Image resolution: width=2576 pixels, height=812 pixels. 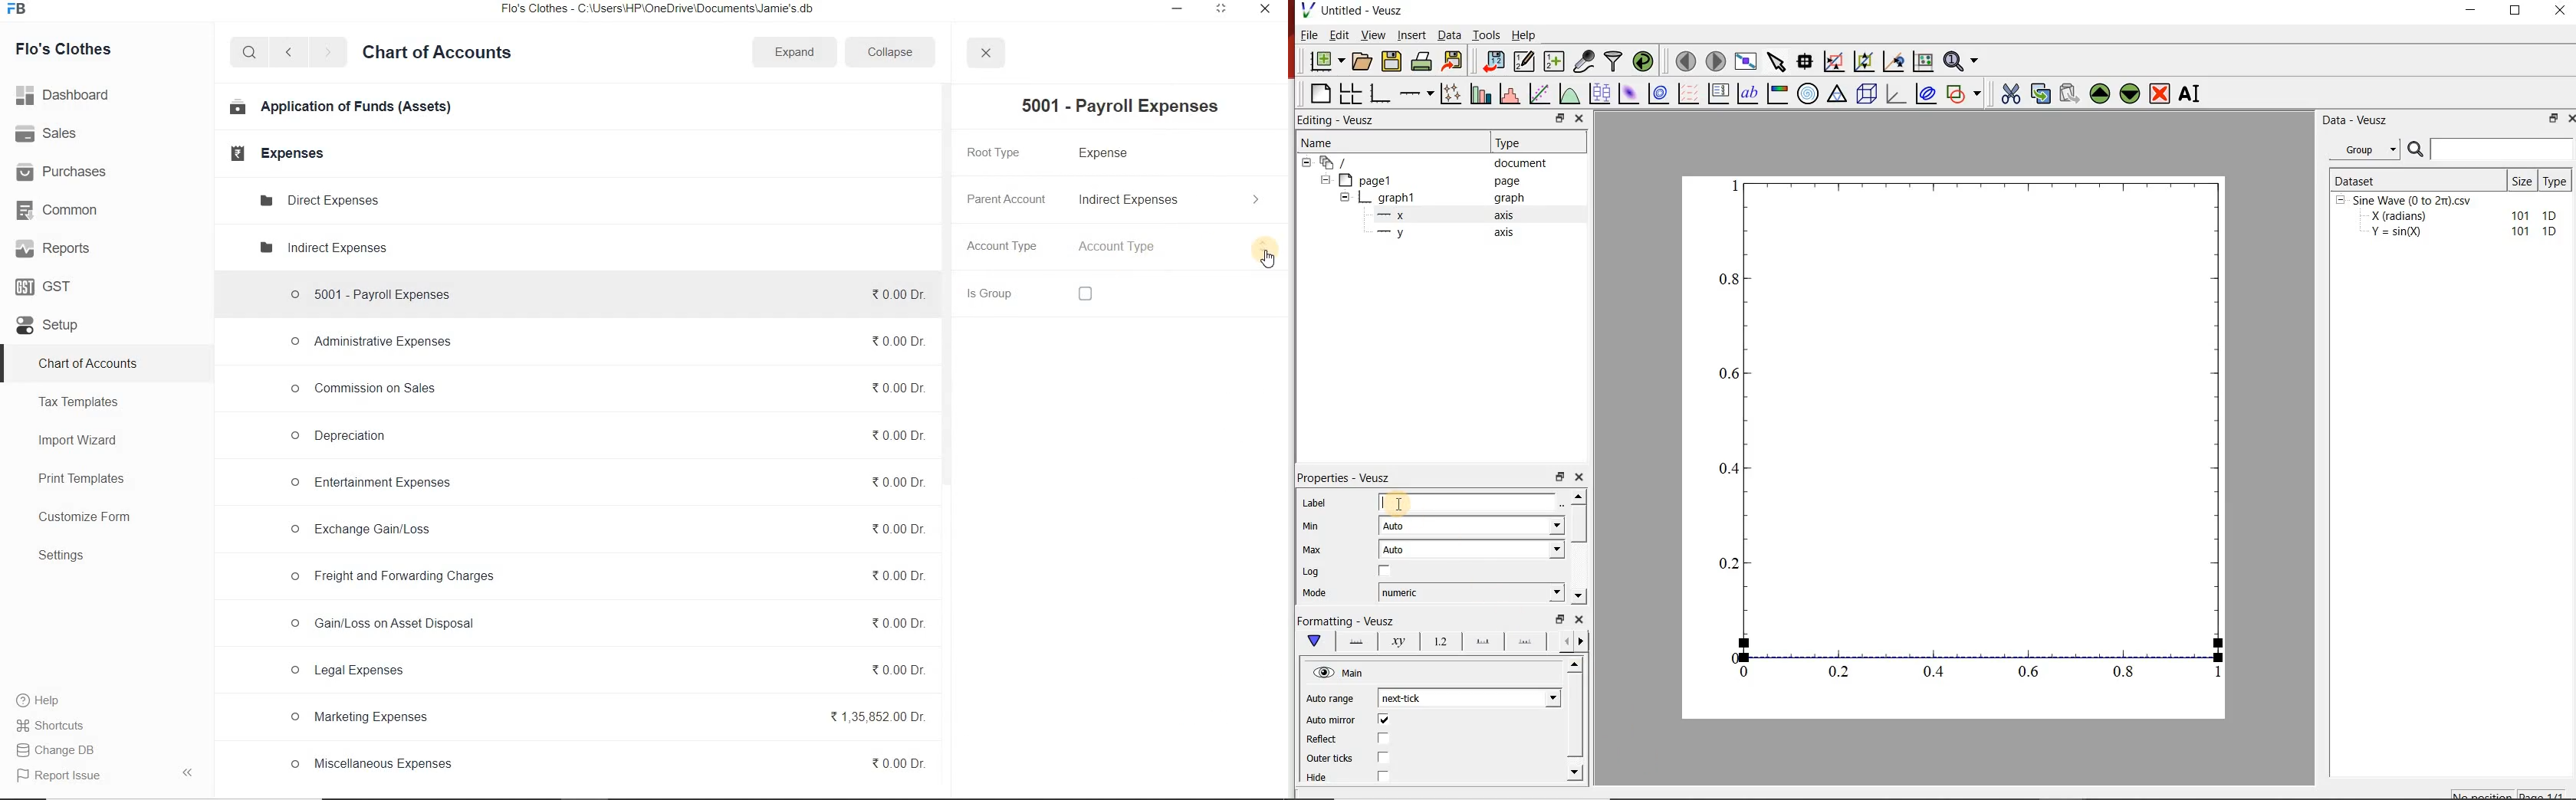 What do you see at coordinates (87, 365) in the screenshot?
I see `Chart of Accounts` at bounding box center [87, 365].